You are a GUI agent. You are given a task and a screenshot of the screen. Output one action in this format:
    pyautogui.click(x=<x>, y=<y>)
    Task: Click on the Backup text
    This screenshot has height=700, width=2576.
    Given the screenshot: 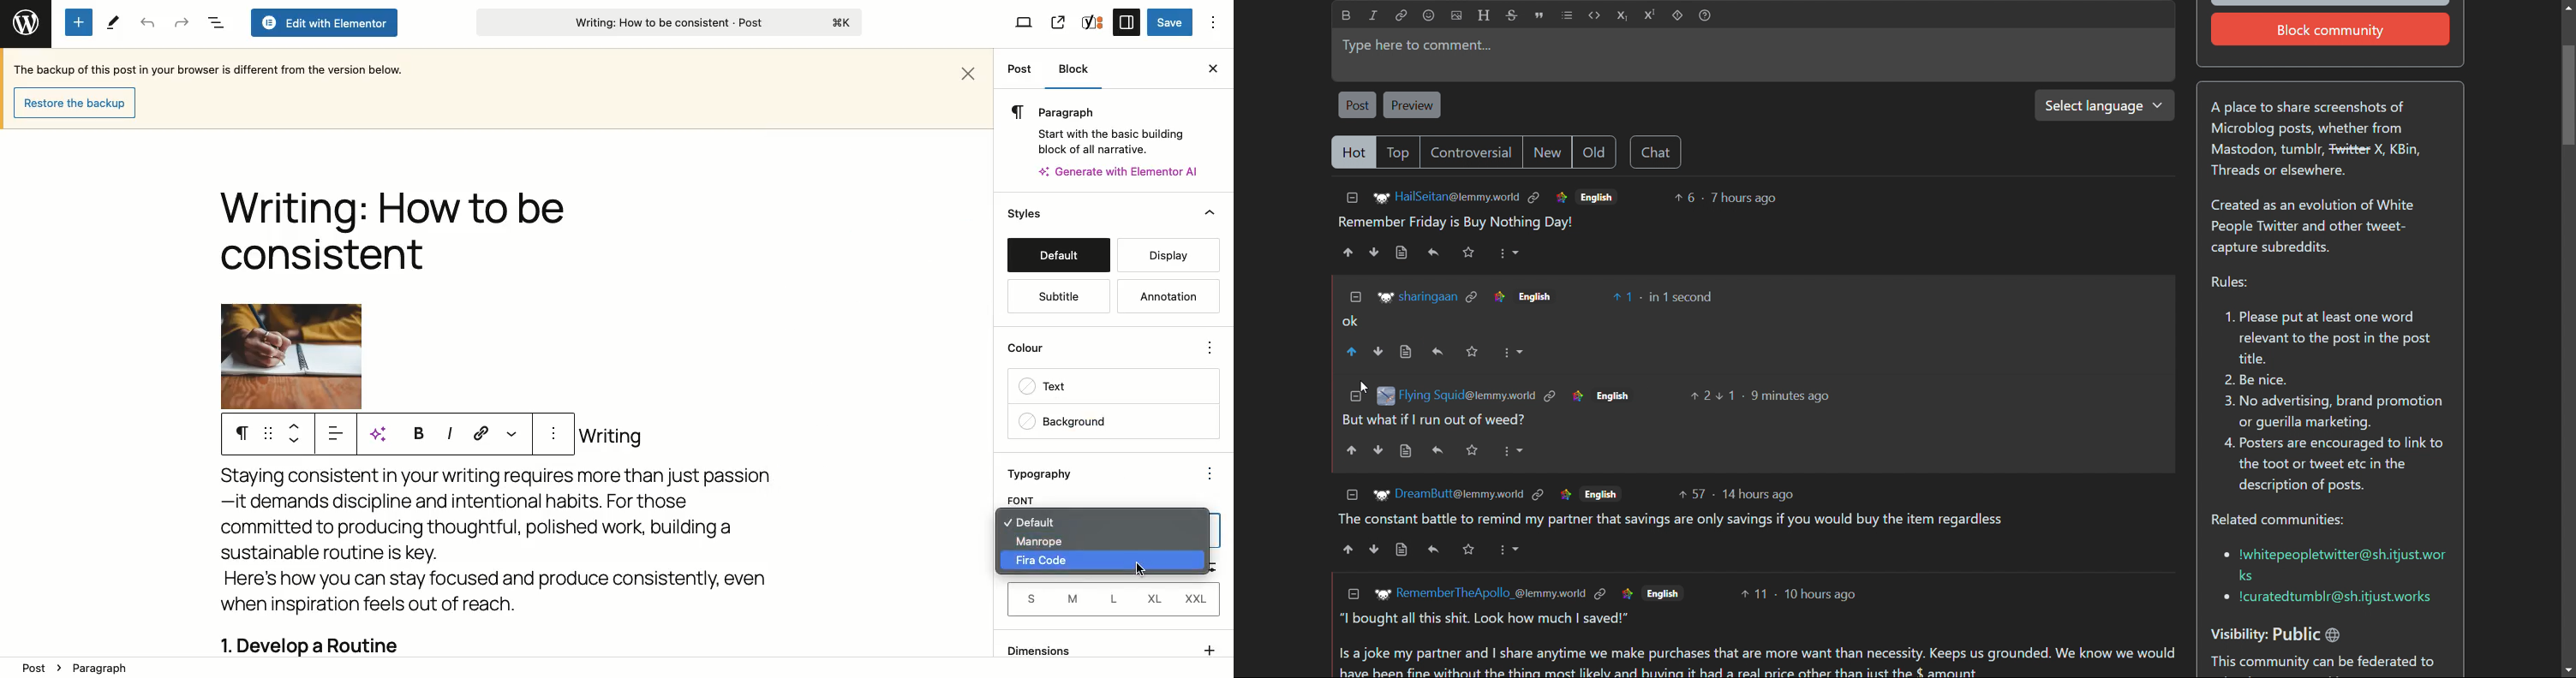 What is the action you would take?
    pyautogui.click(x=212, y=68)
    